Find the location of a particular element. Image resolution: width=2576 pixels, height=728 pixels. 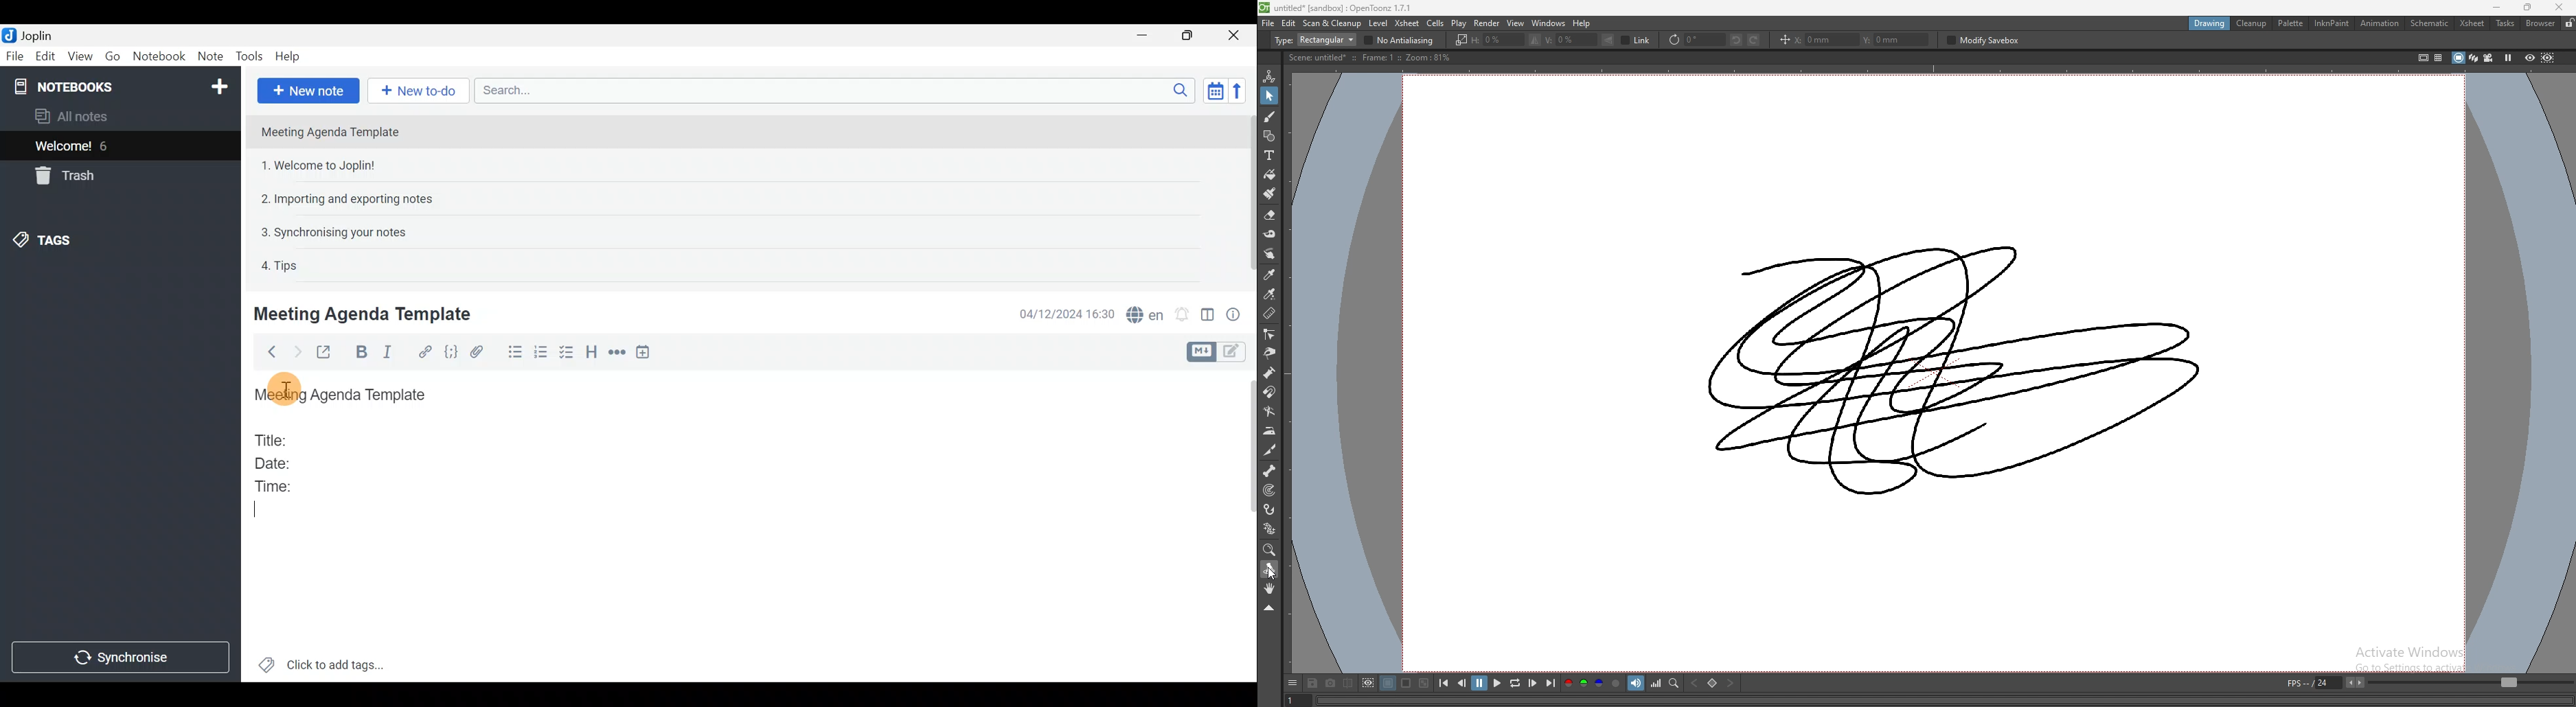

Joplin is located at coordinates (36, 35).